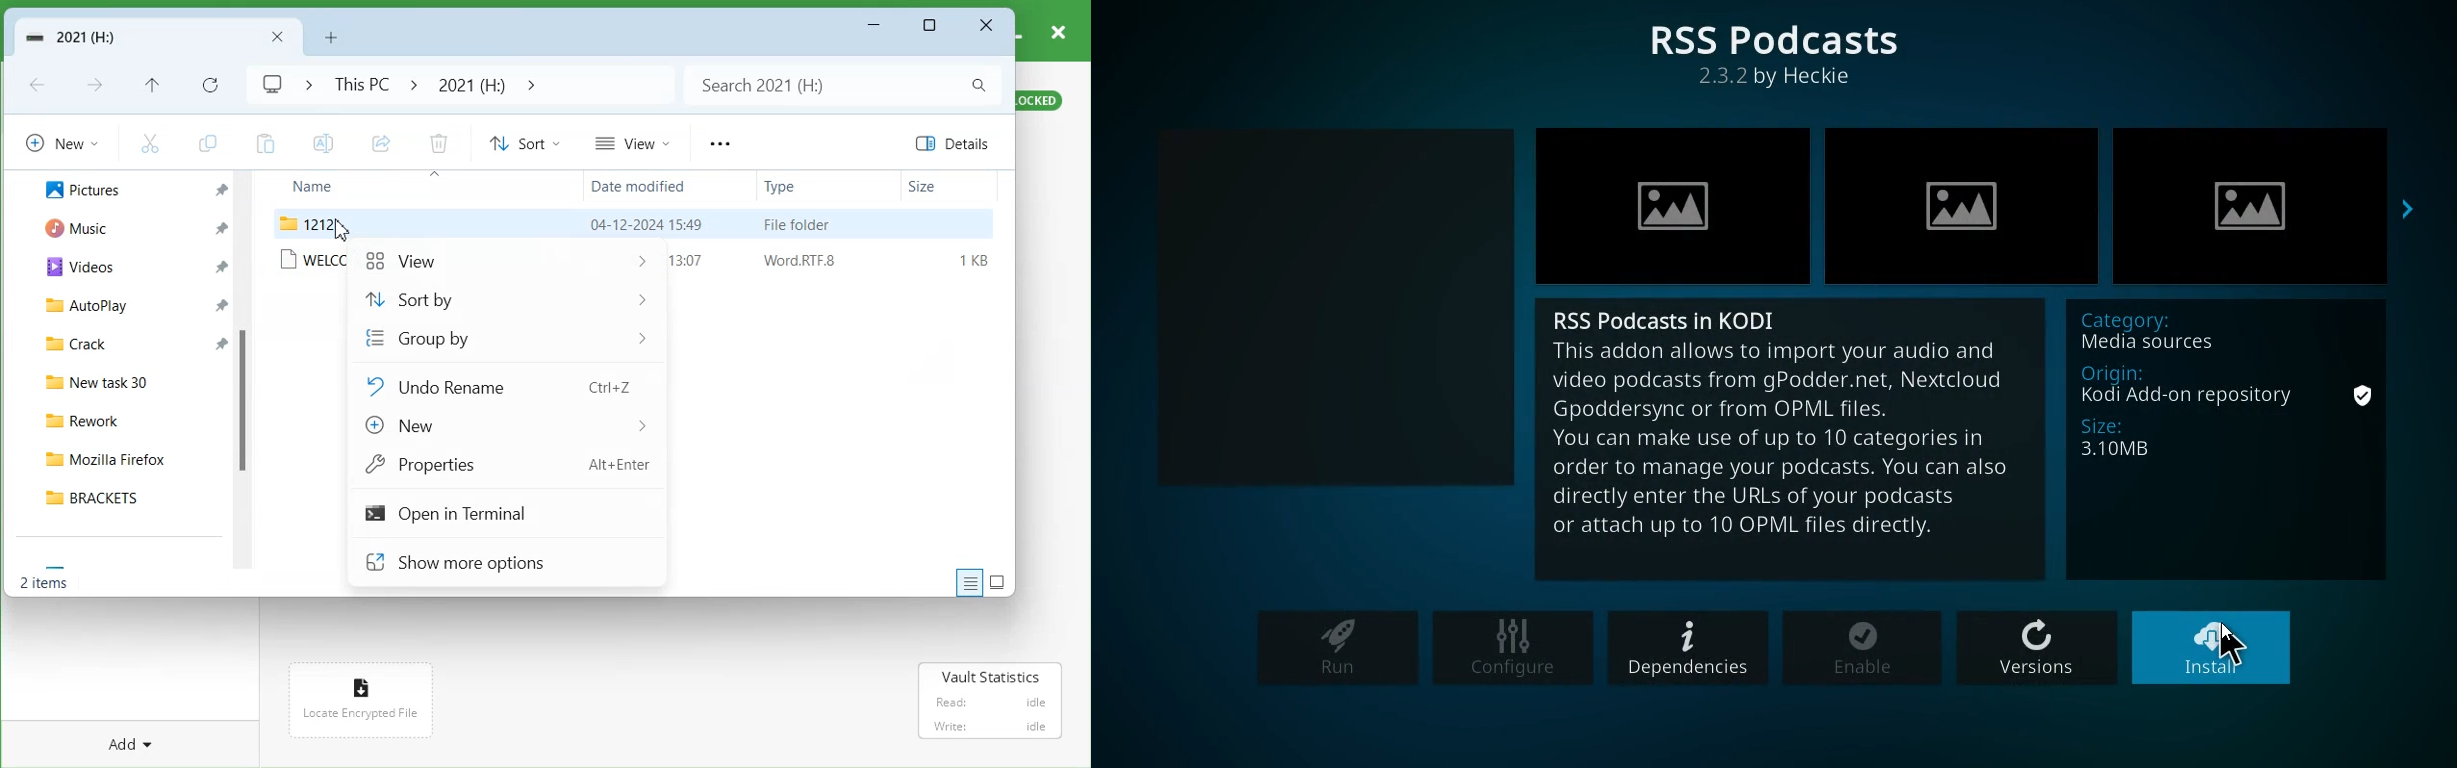  Describe the element at coordinates (151, 85) in the screenshot. I see `Up to recent file` at that location.